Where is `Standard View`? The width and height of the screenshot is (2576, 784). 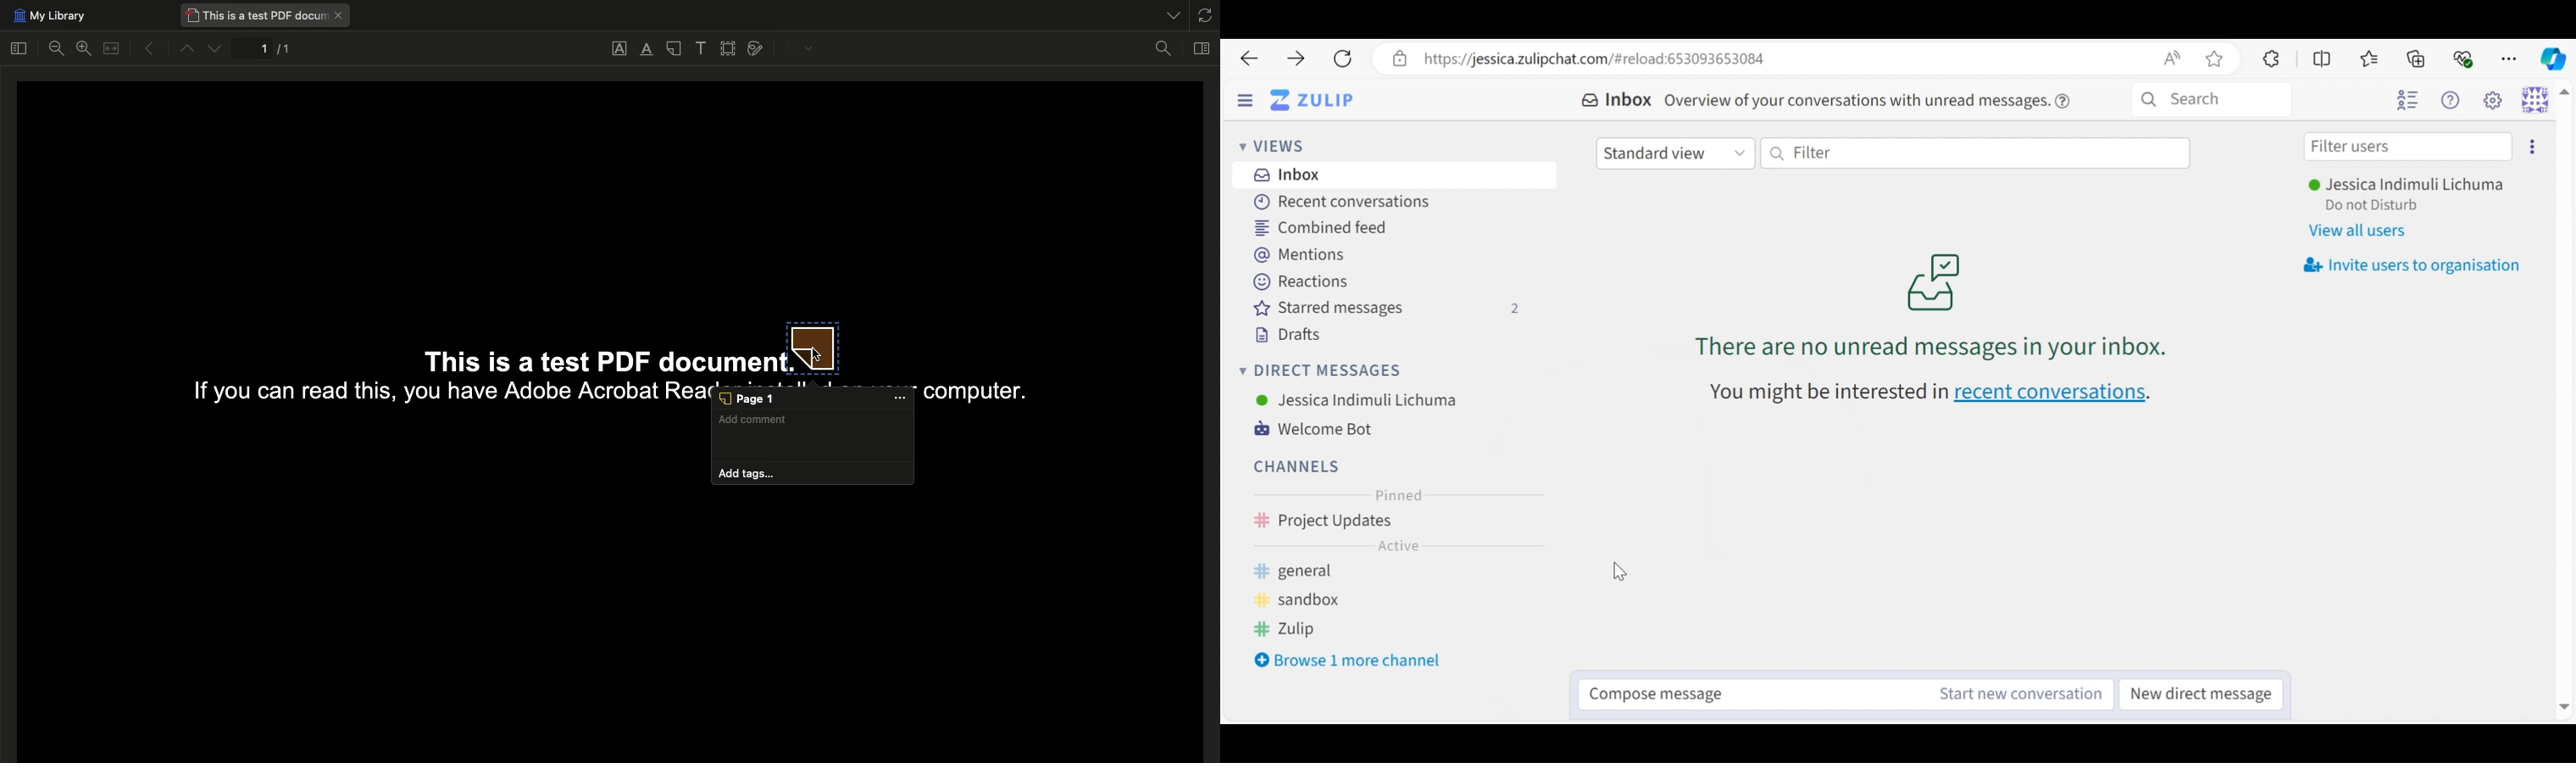 Standard View is located at coordinates (1676, 152).